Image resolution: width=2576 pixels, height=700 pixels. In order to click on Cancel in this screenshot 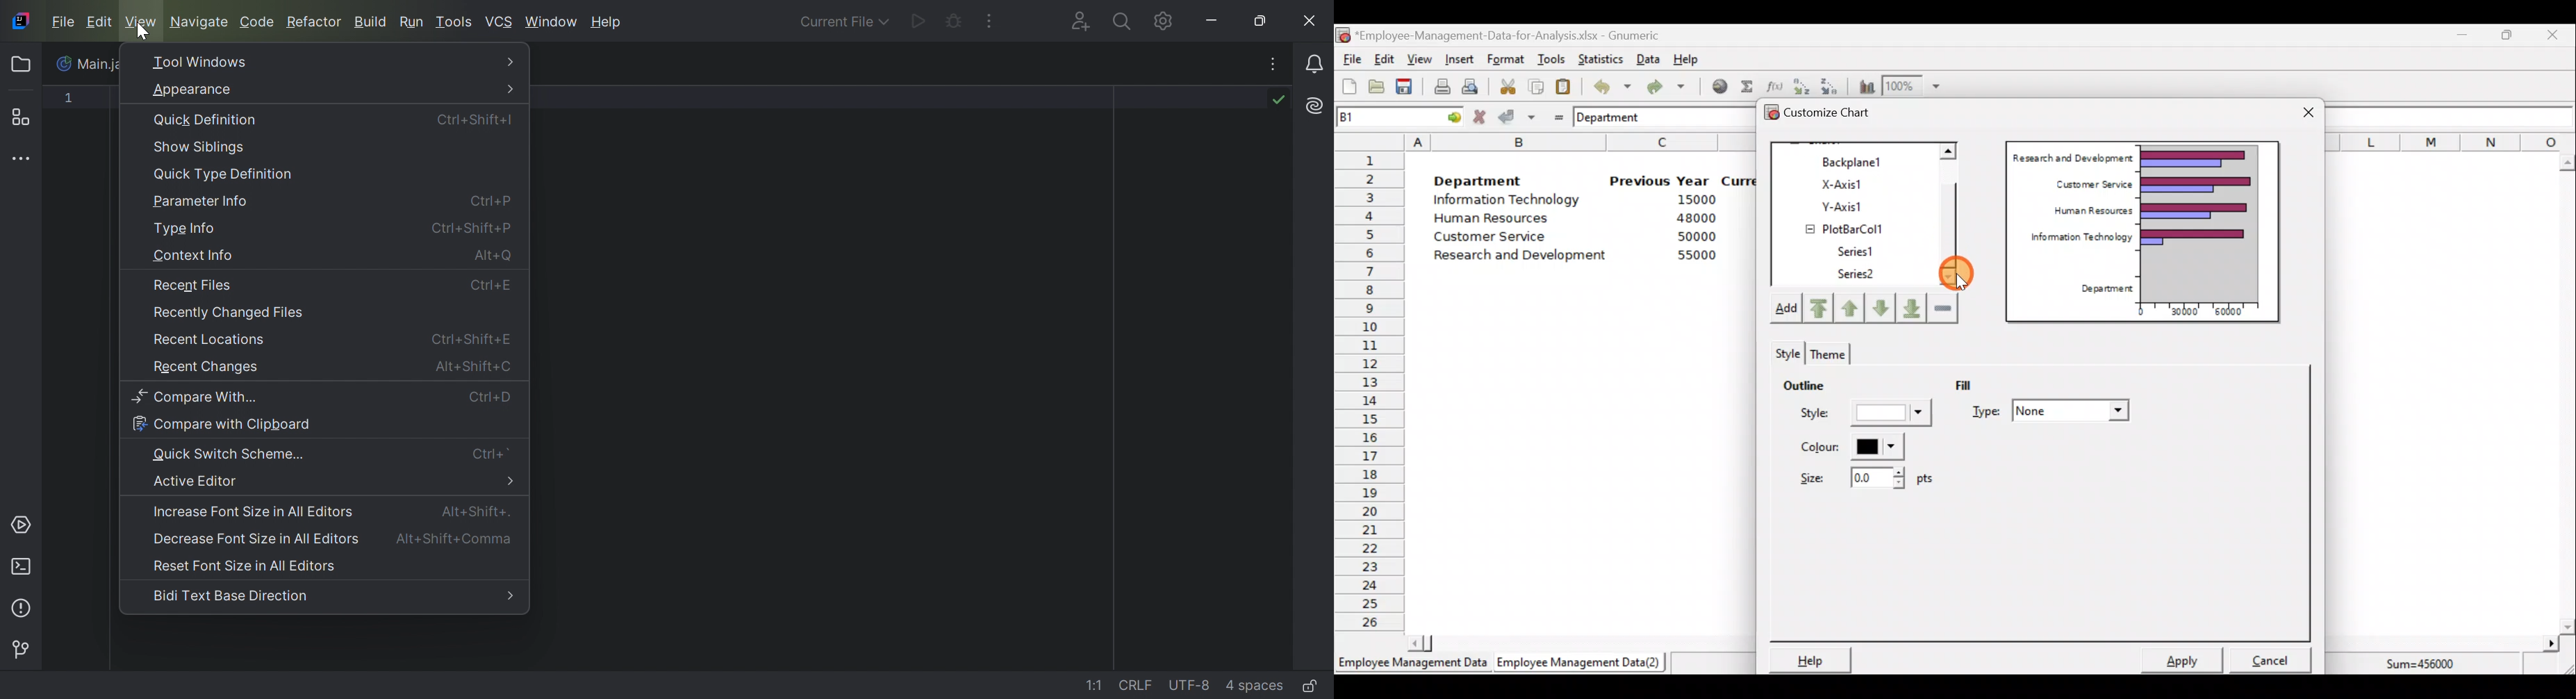, I will do `click(2275, 656)`.